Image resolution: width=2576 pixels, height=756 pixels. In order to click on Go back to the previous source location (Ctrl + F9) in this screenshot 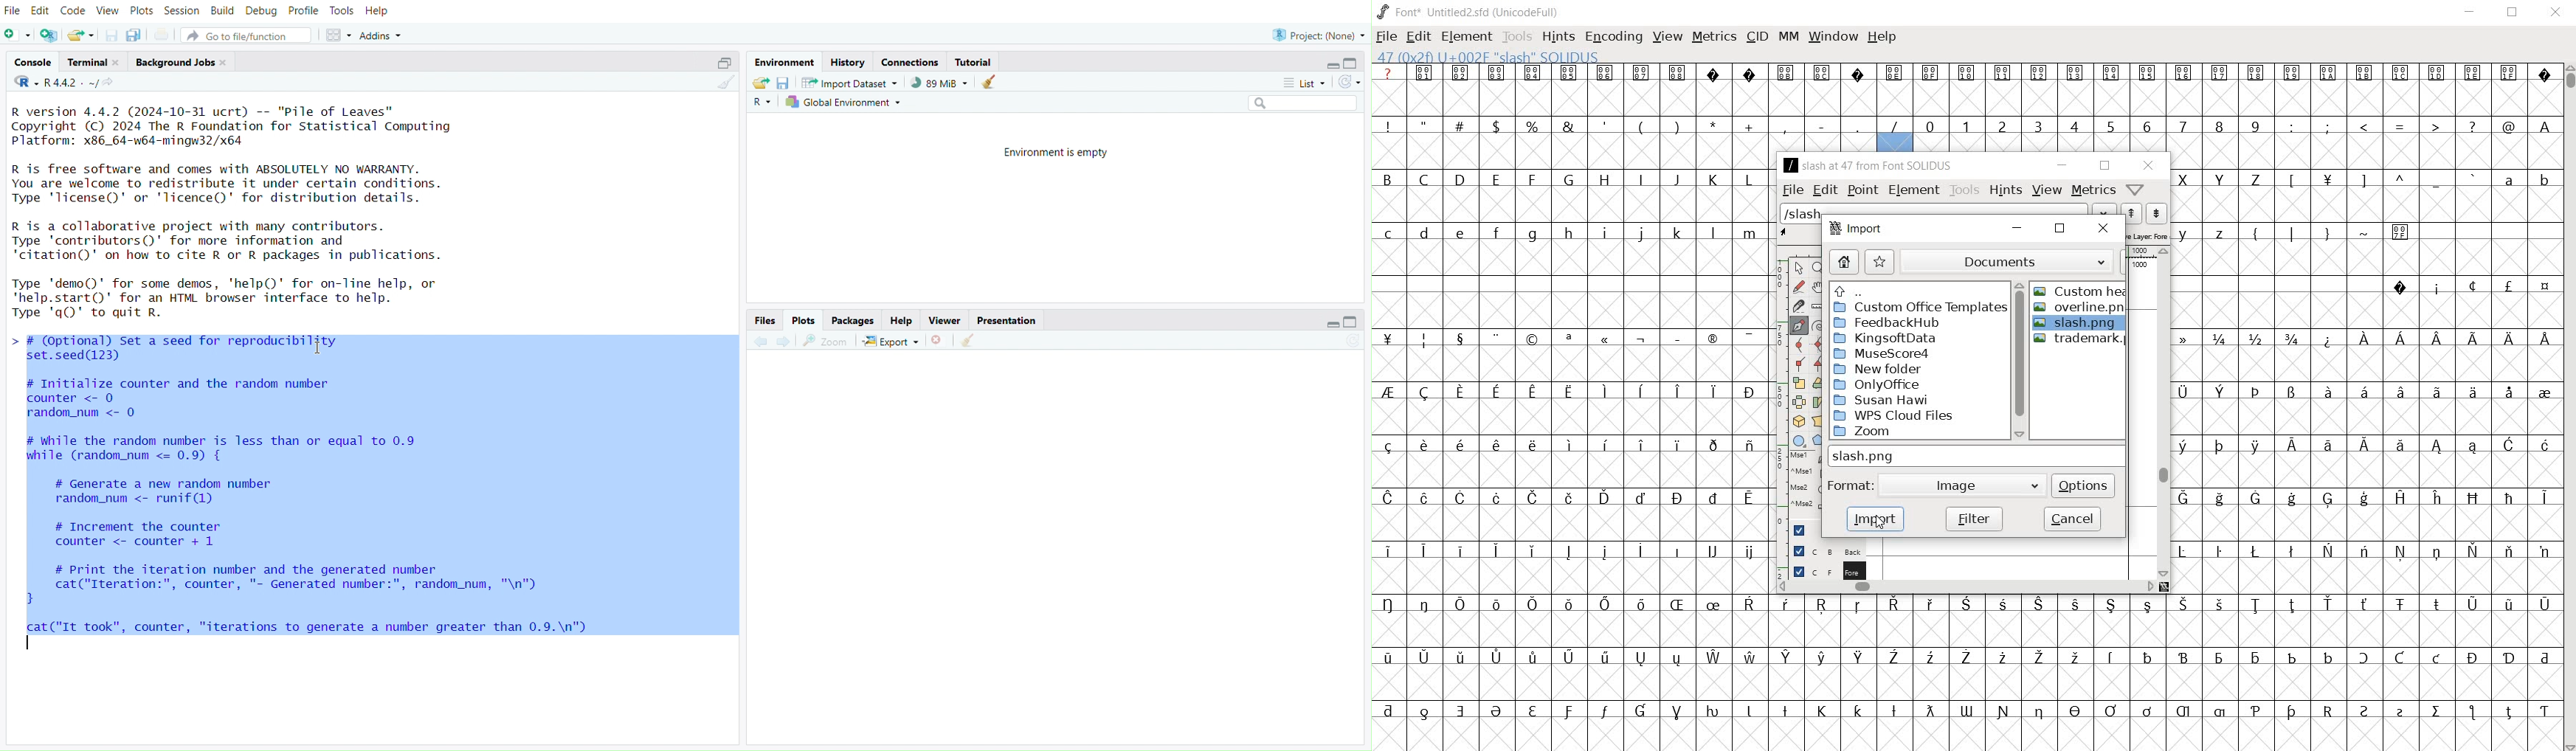, I will do `click(757, 342)`.